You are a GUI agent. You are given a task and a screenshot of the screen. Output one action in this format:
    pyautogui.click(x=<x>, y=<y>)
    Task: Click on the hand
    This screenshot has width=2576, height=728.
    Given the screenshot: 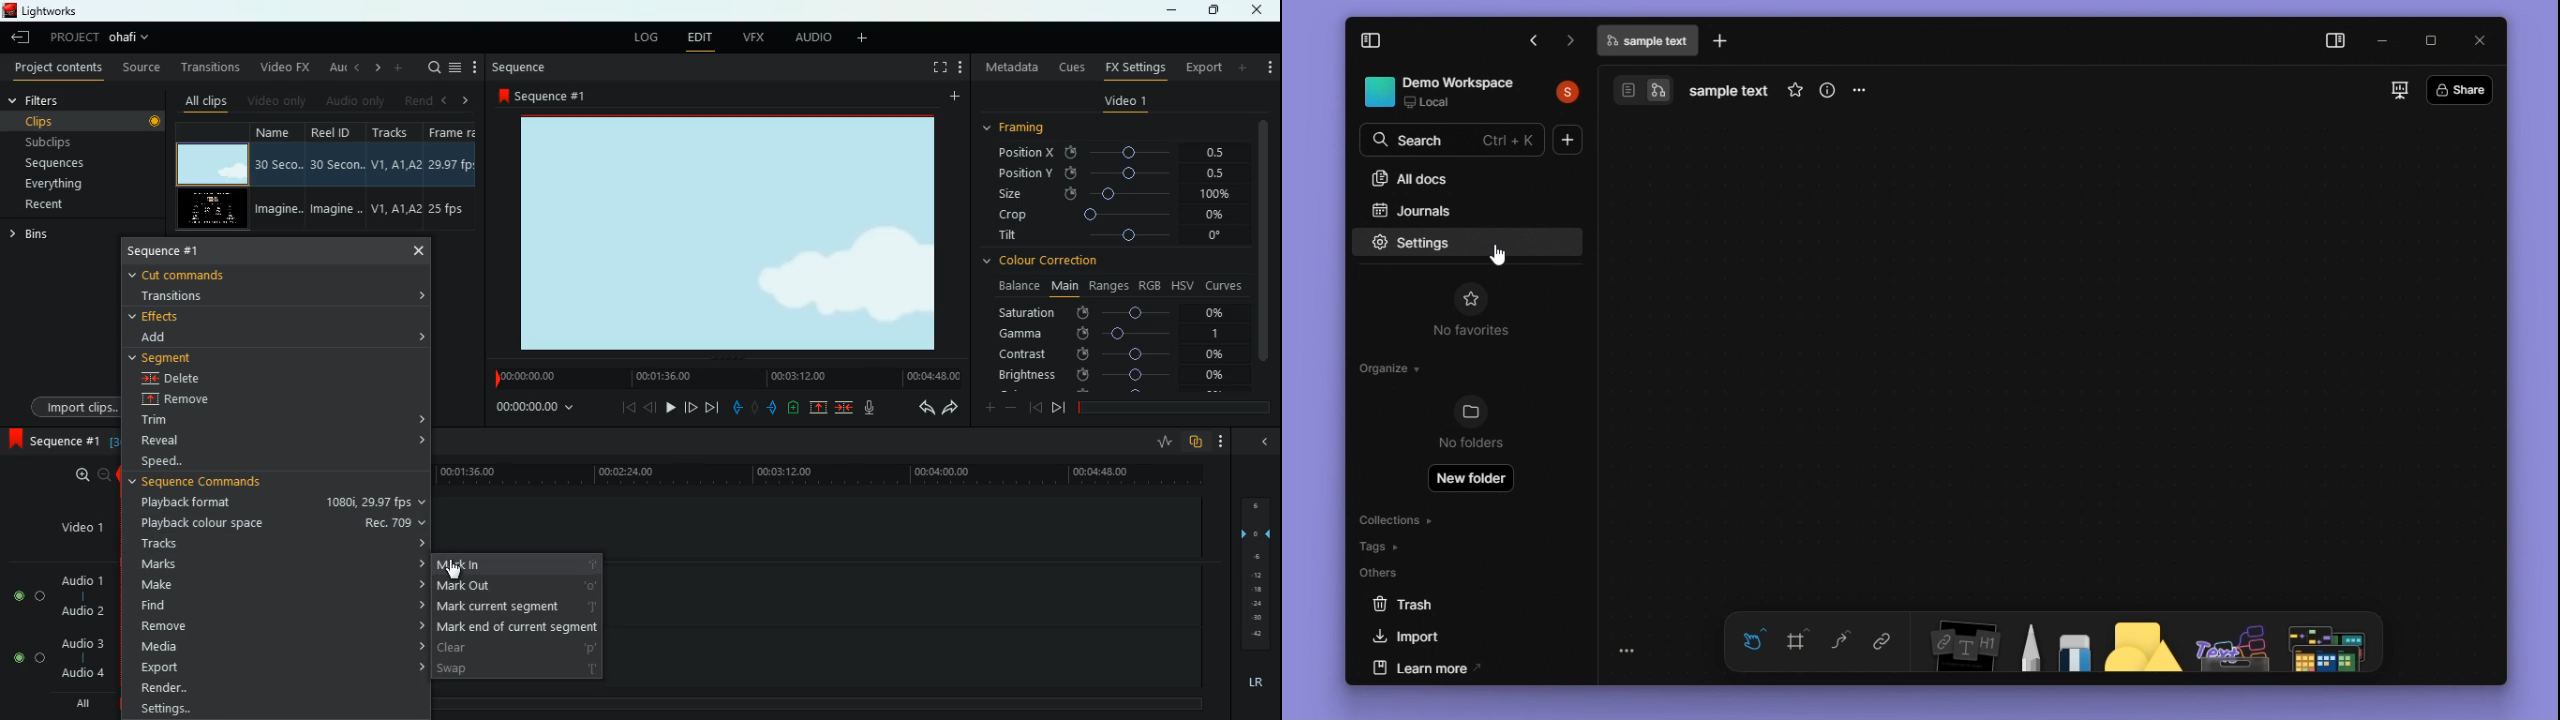 What is the action you would take?
    pyautogui.click(x=1754, y=640)
    